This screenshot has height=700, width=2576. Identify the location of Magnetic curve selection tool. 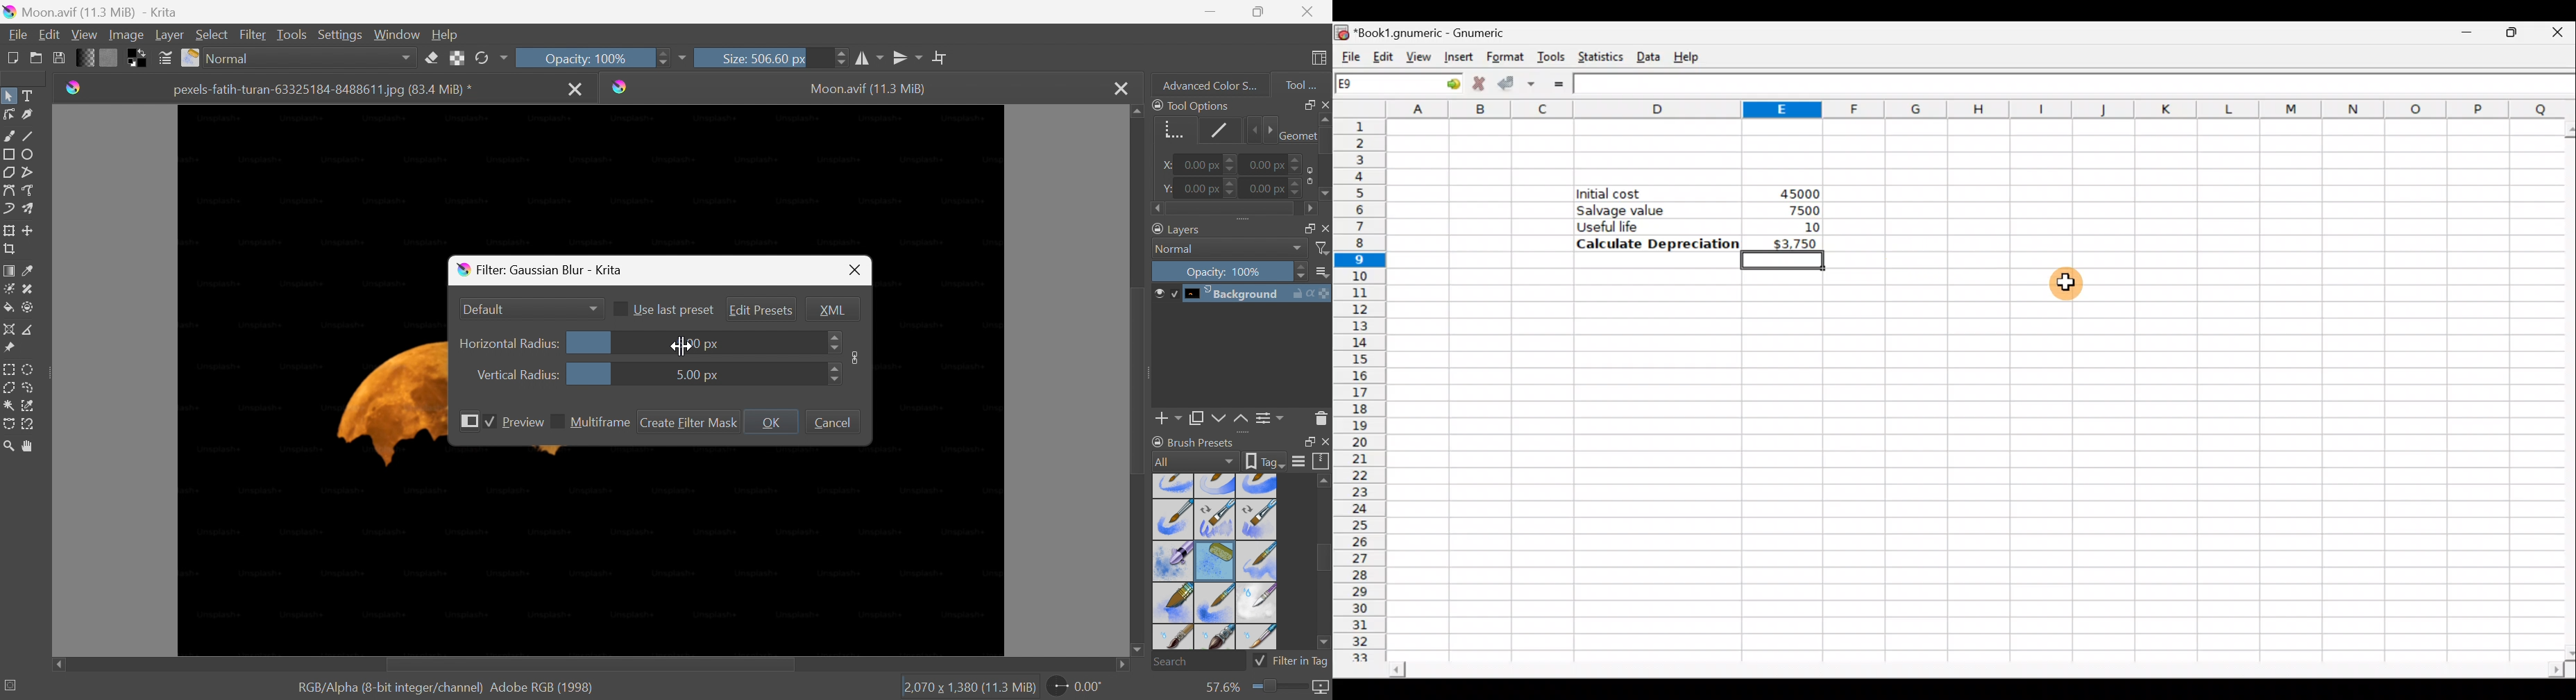
(27, 425).